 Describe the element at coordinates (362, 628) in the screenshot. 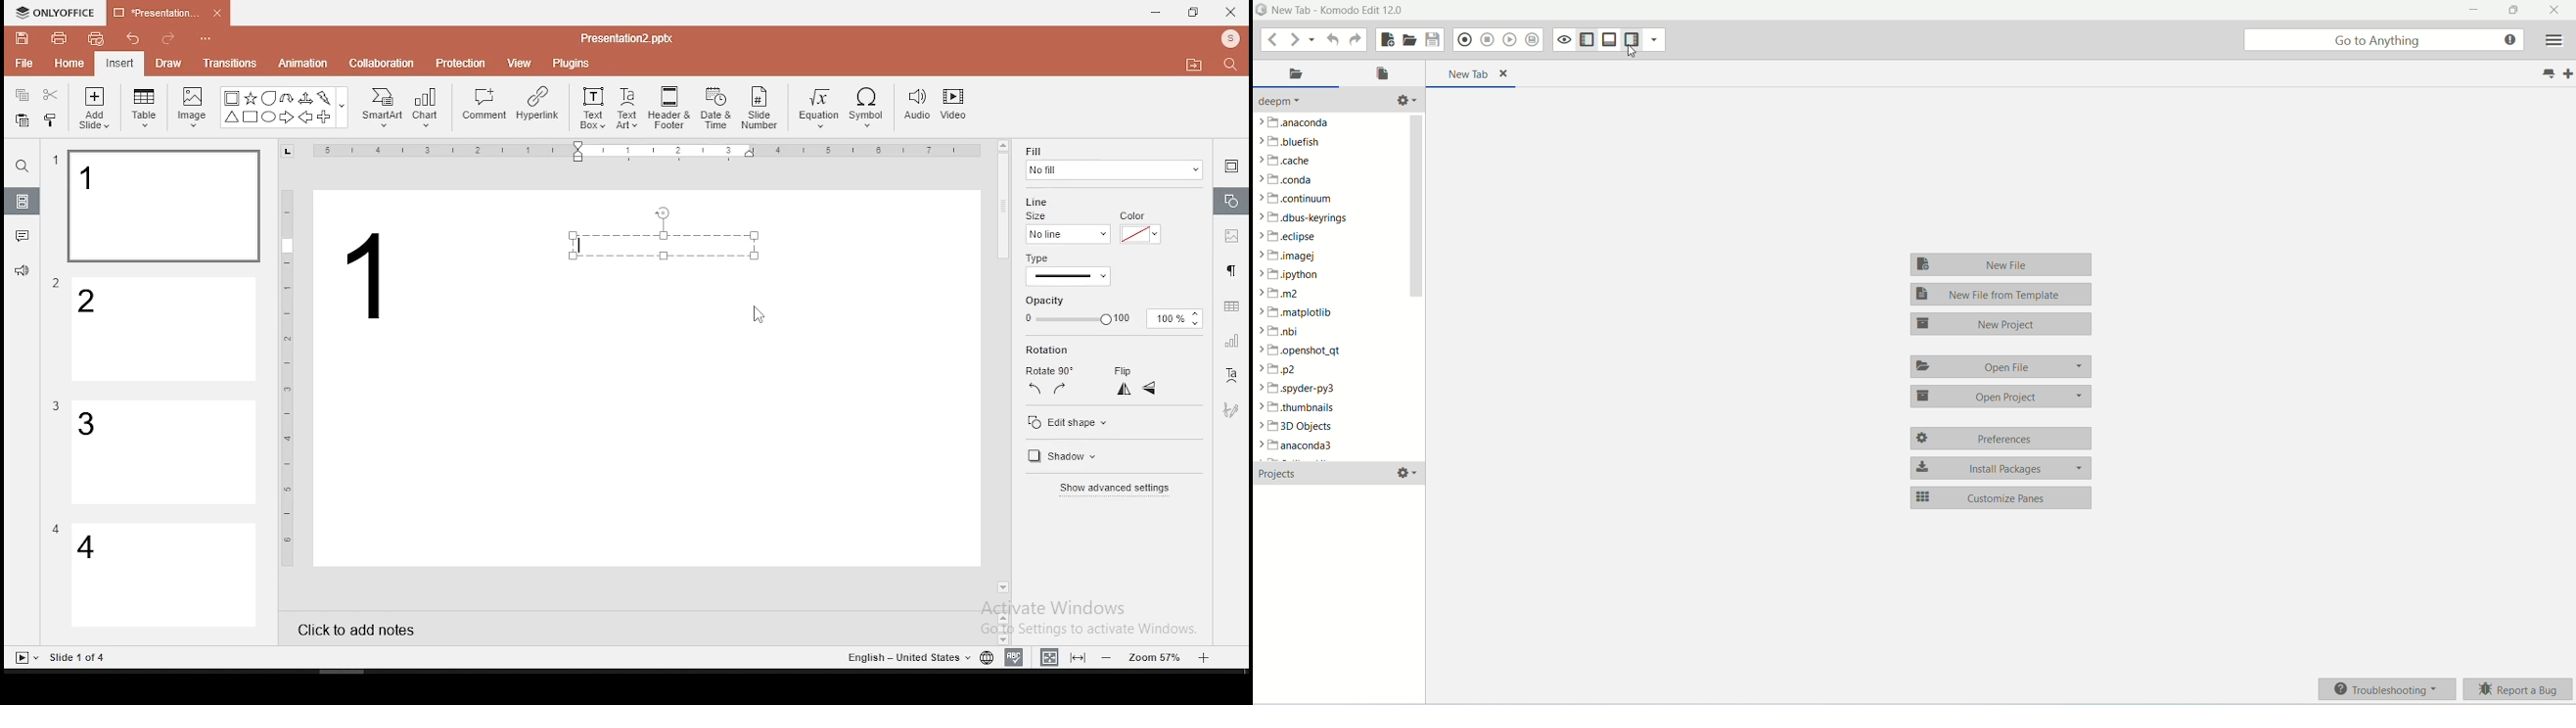

I see `click to add notes` at that location.